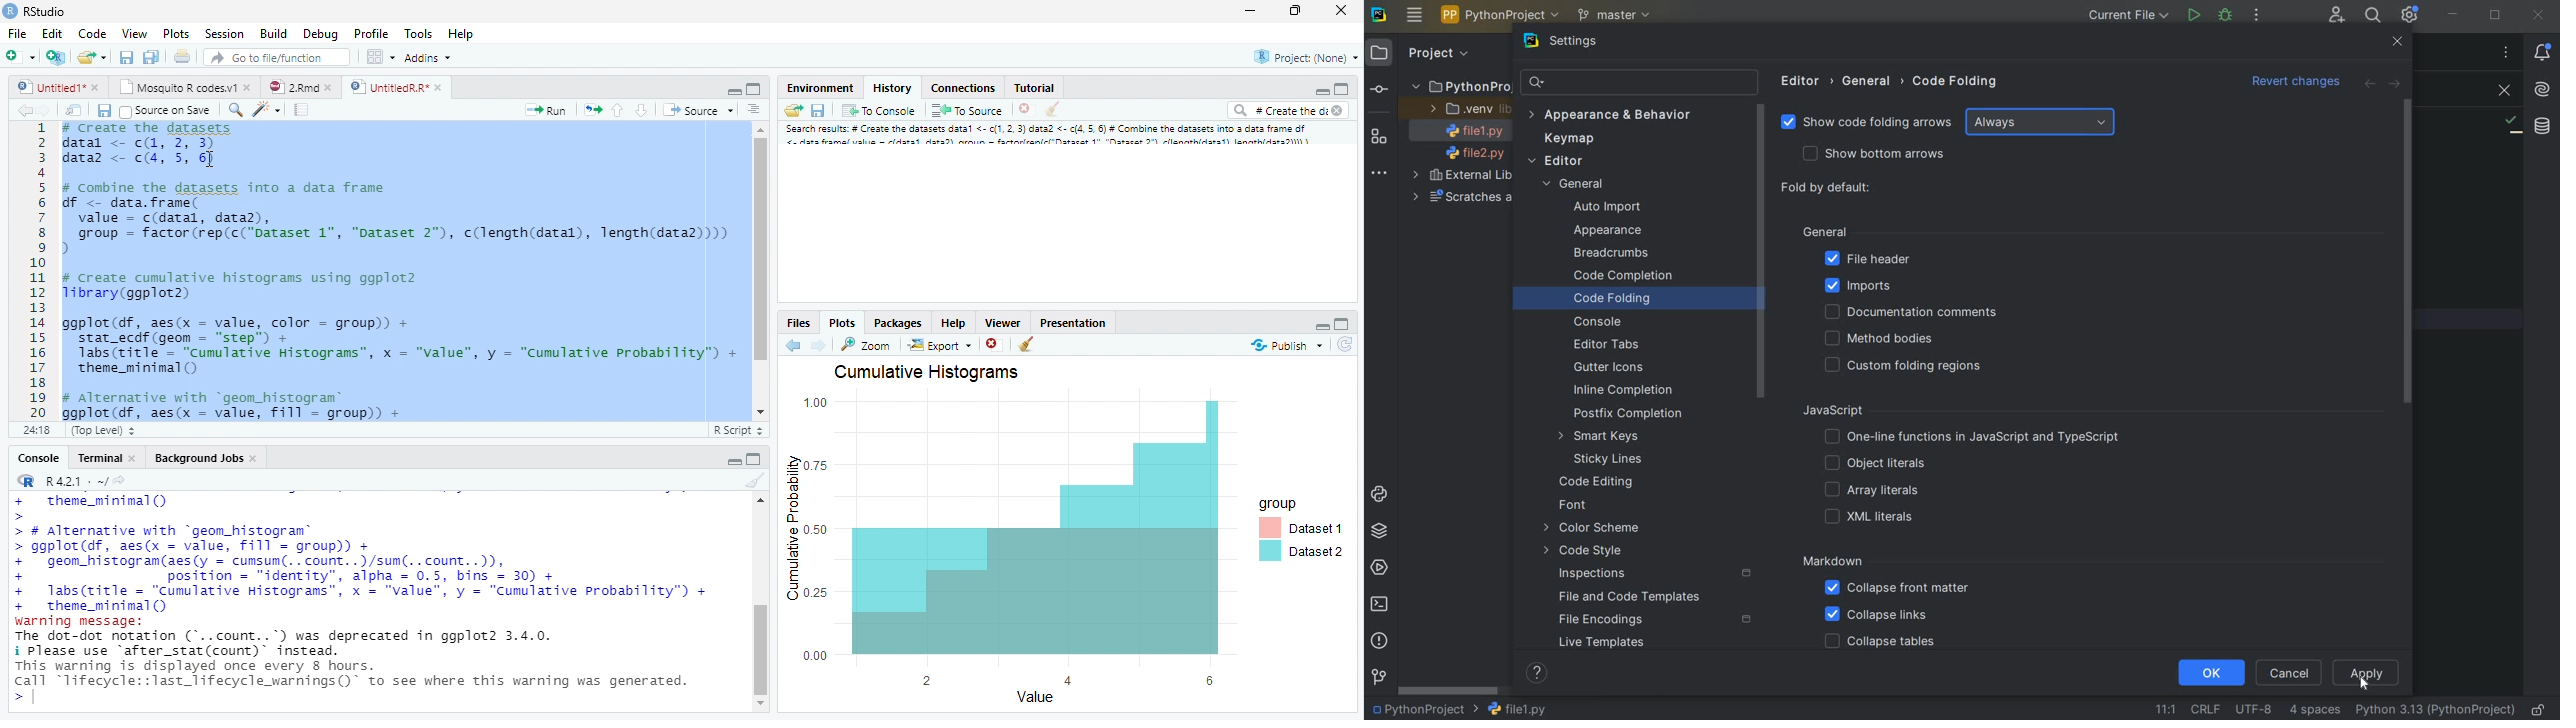  Describe the element at coordinates (1607, 551) in the screenshot. I see `CODE STYLE` at that location.